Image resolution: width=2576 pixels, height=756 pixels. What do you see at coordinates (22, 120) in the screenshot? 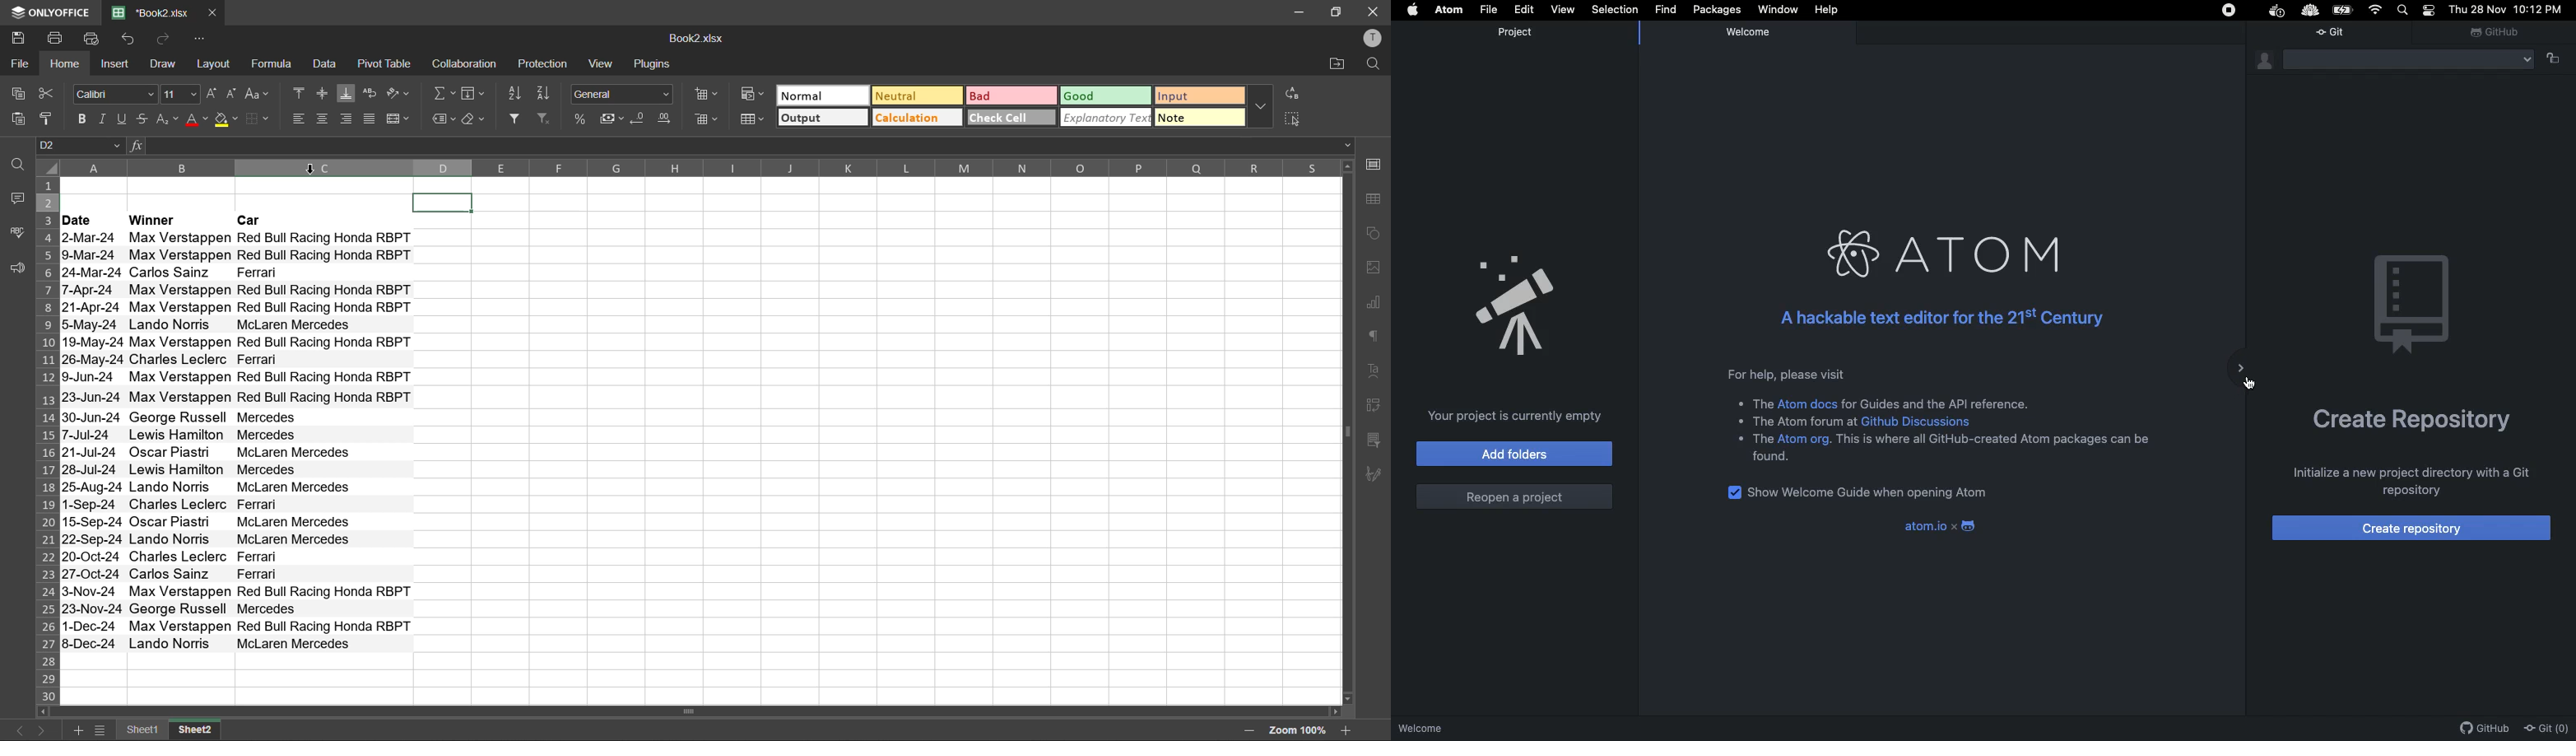
I see `paste` at bounding box center [22, 120].